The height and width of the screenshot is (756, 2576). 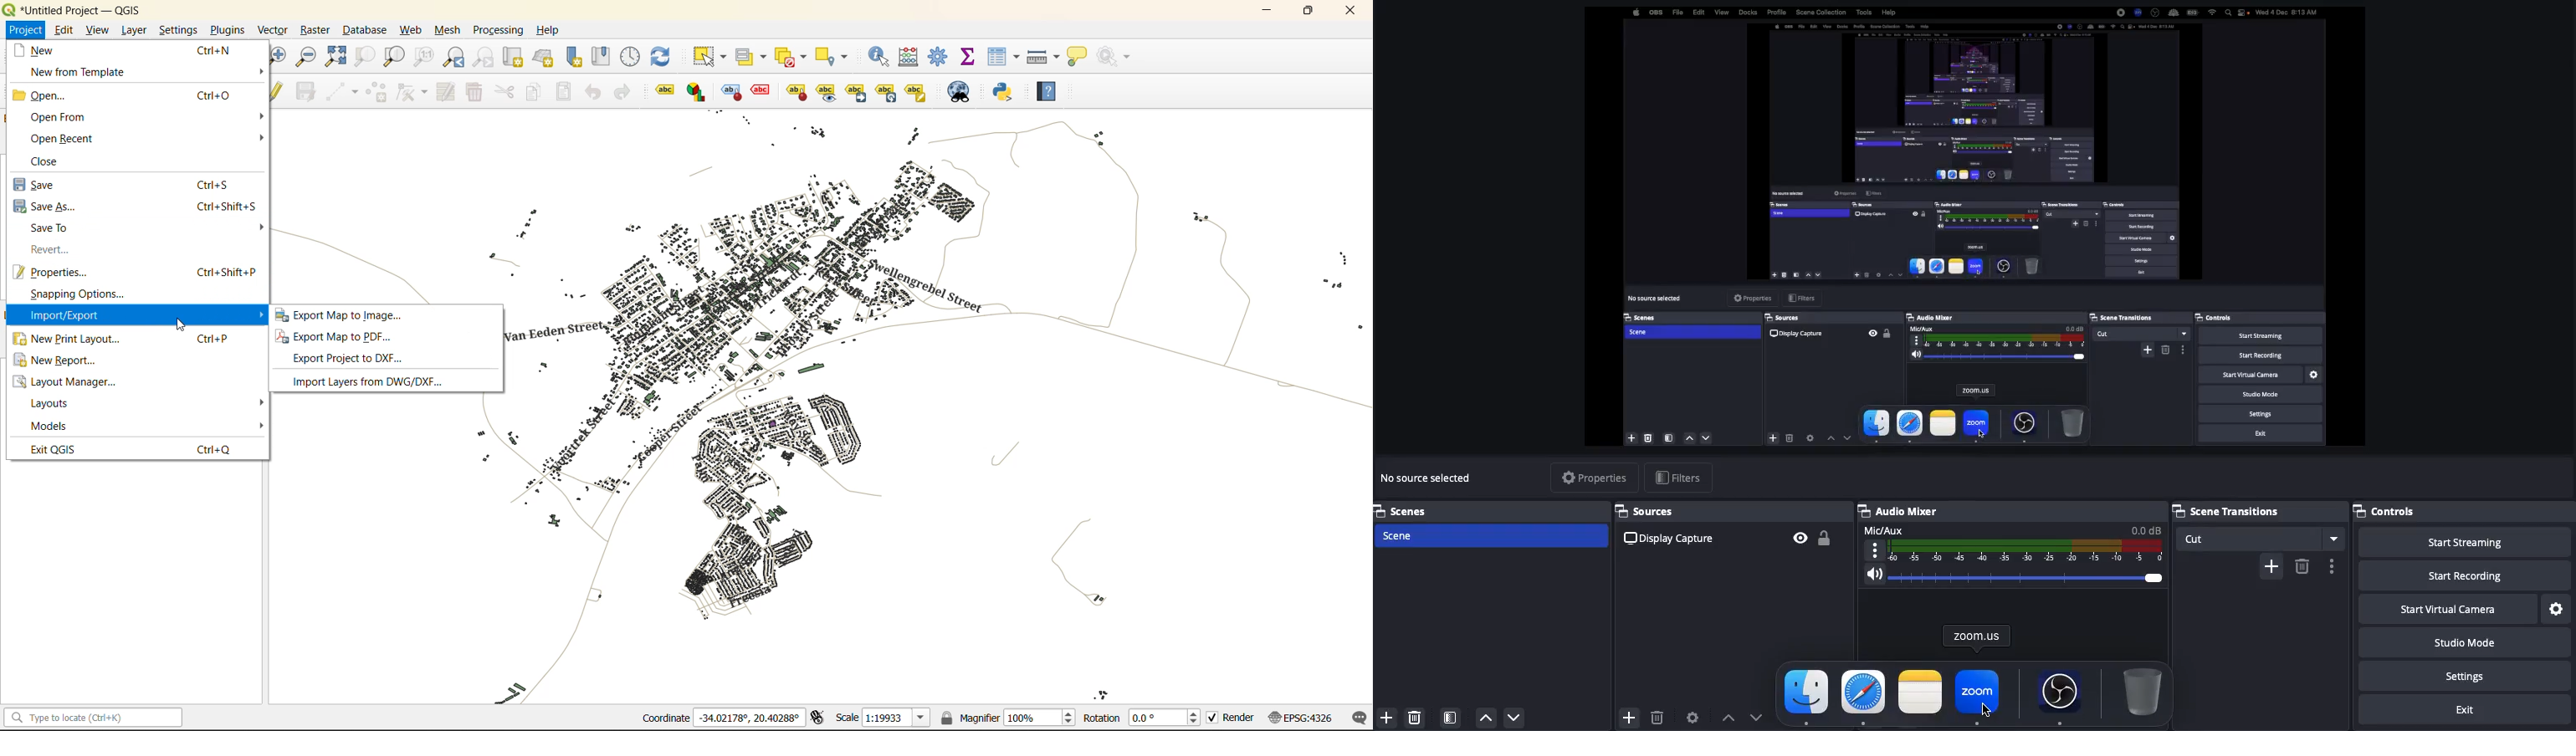 What do you see at coordinates (1595, 475) in the screenshot?
I see `Properties` at bounding box center [1595, 475].